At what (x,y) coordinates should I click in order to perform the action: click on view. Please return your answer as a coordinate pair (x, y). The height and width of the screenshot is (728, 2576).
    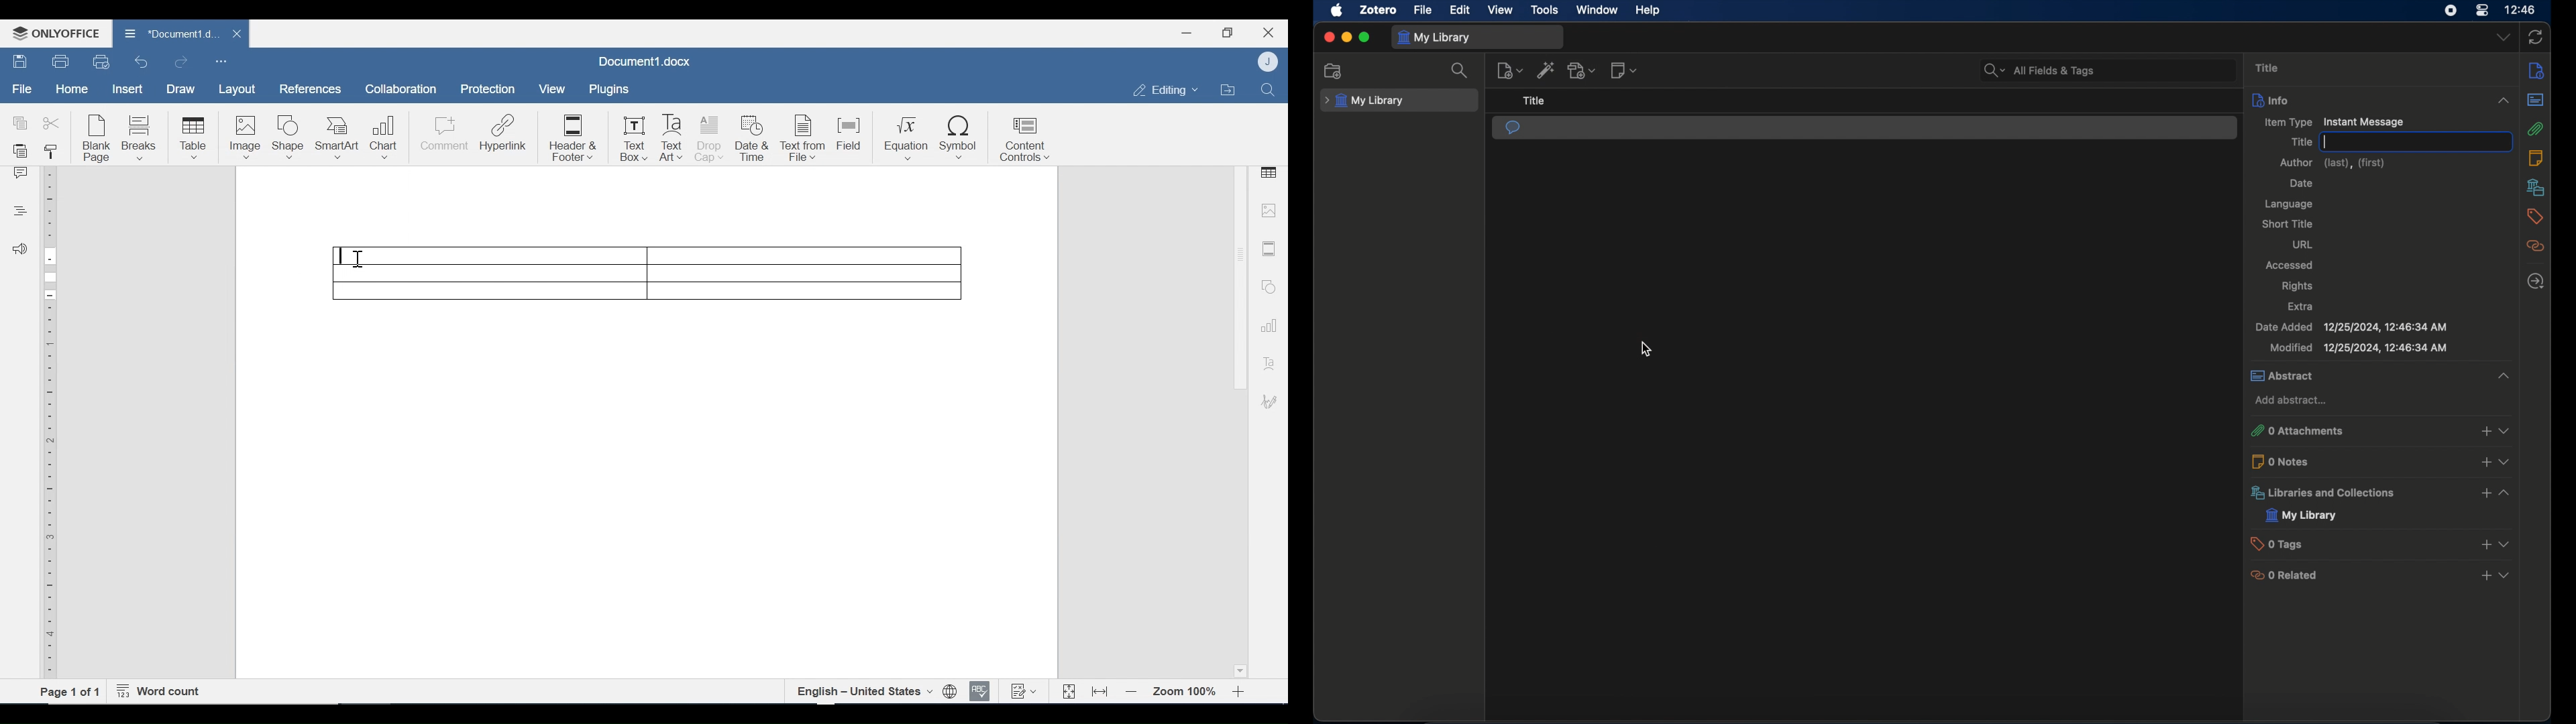
    Looking at the image, I should click on (1500, 11).